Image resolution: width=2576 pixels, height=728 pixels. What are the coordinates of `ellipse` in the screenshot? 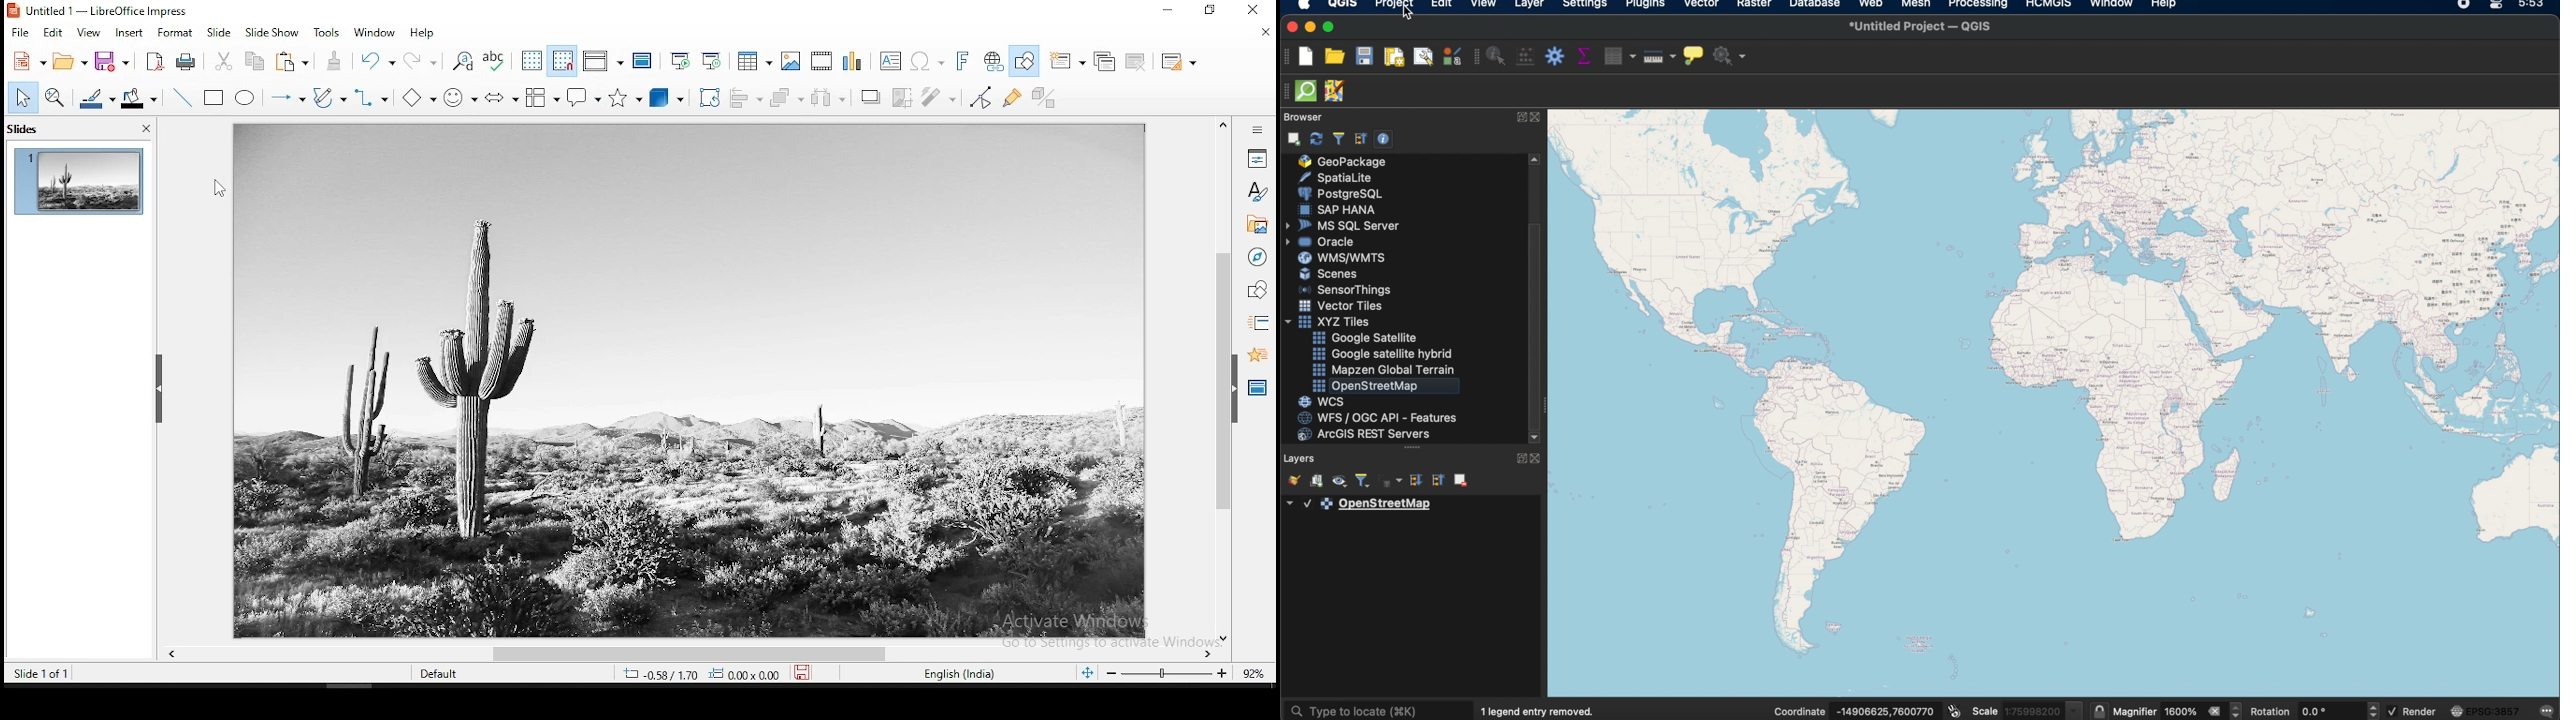 It's located at (246, 98).